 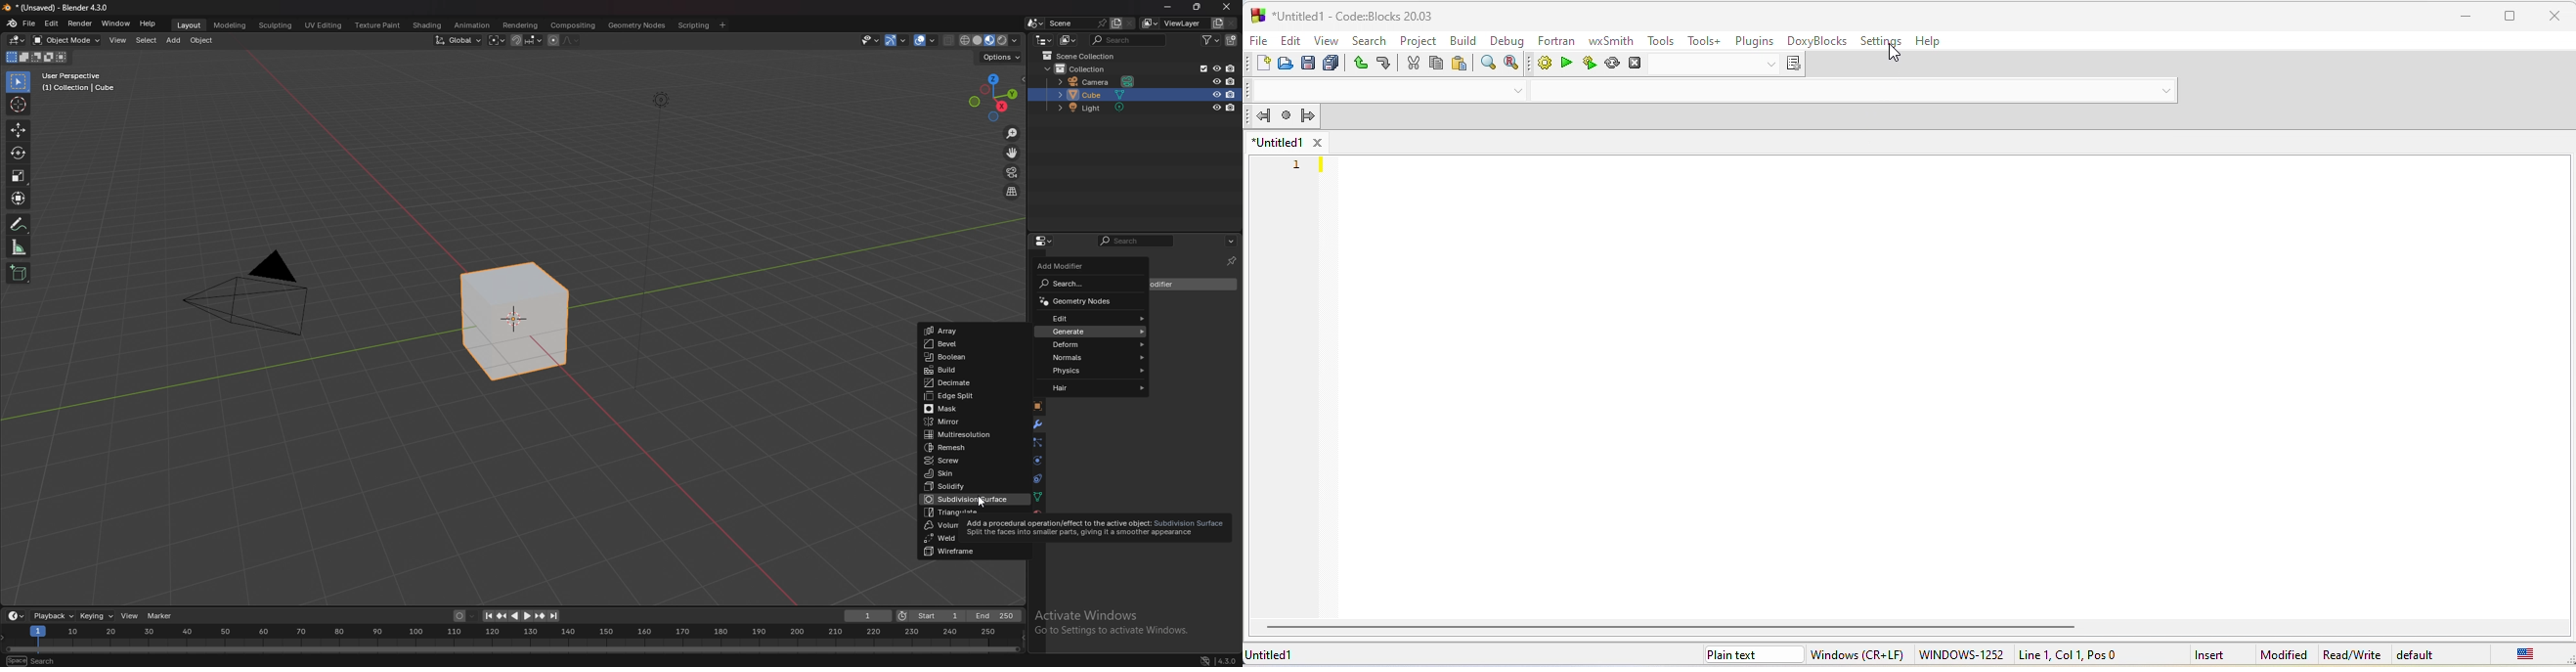 What do you see at coordinates (1115, 23) in the screenshot?
I see `add scene` at bounding box center [1115, 23].